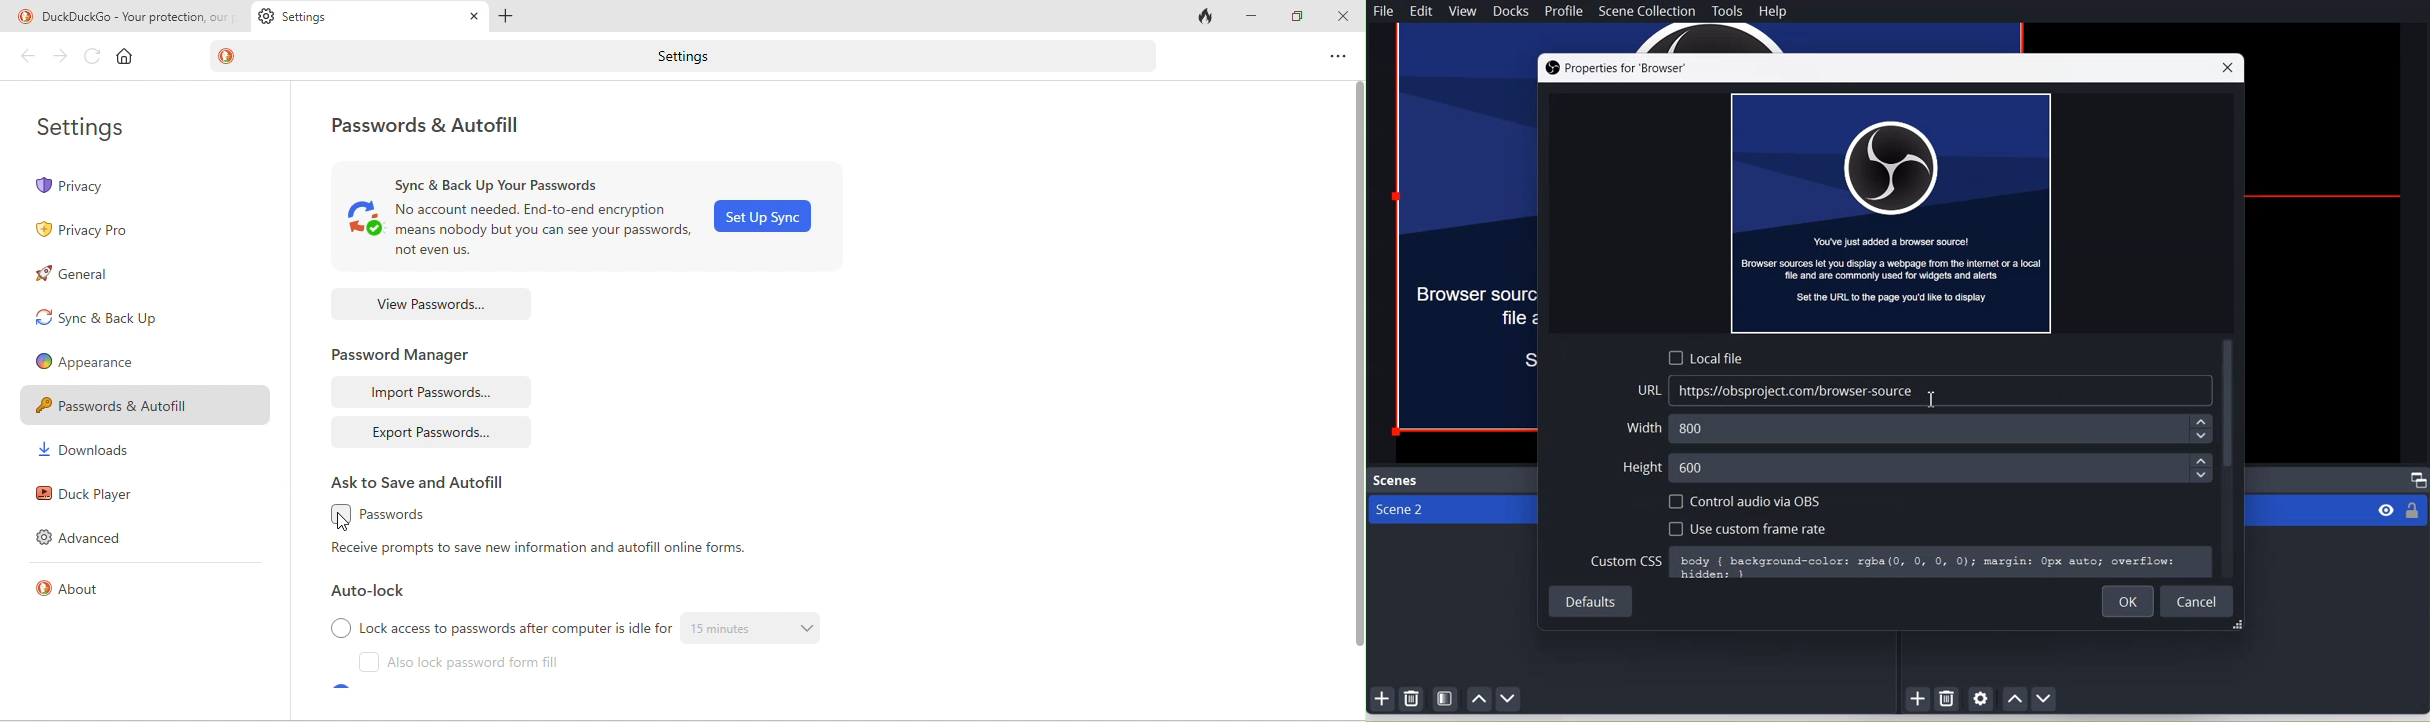 The width and height of the screenshot is (2436, 728). Describe the element at coordinates (2228, 458) in the screenshot. I see `Vertical scroll bar` at that location.